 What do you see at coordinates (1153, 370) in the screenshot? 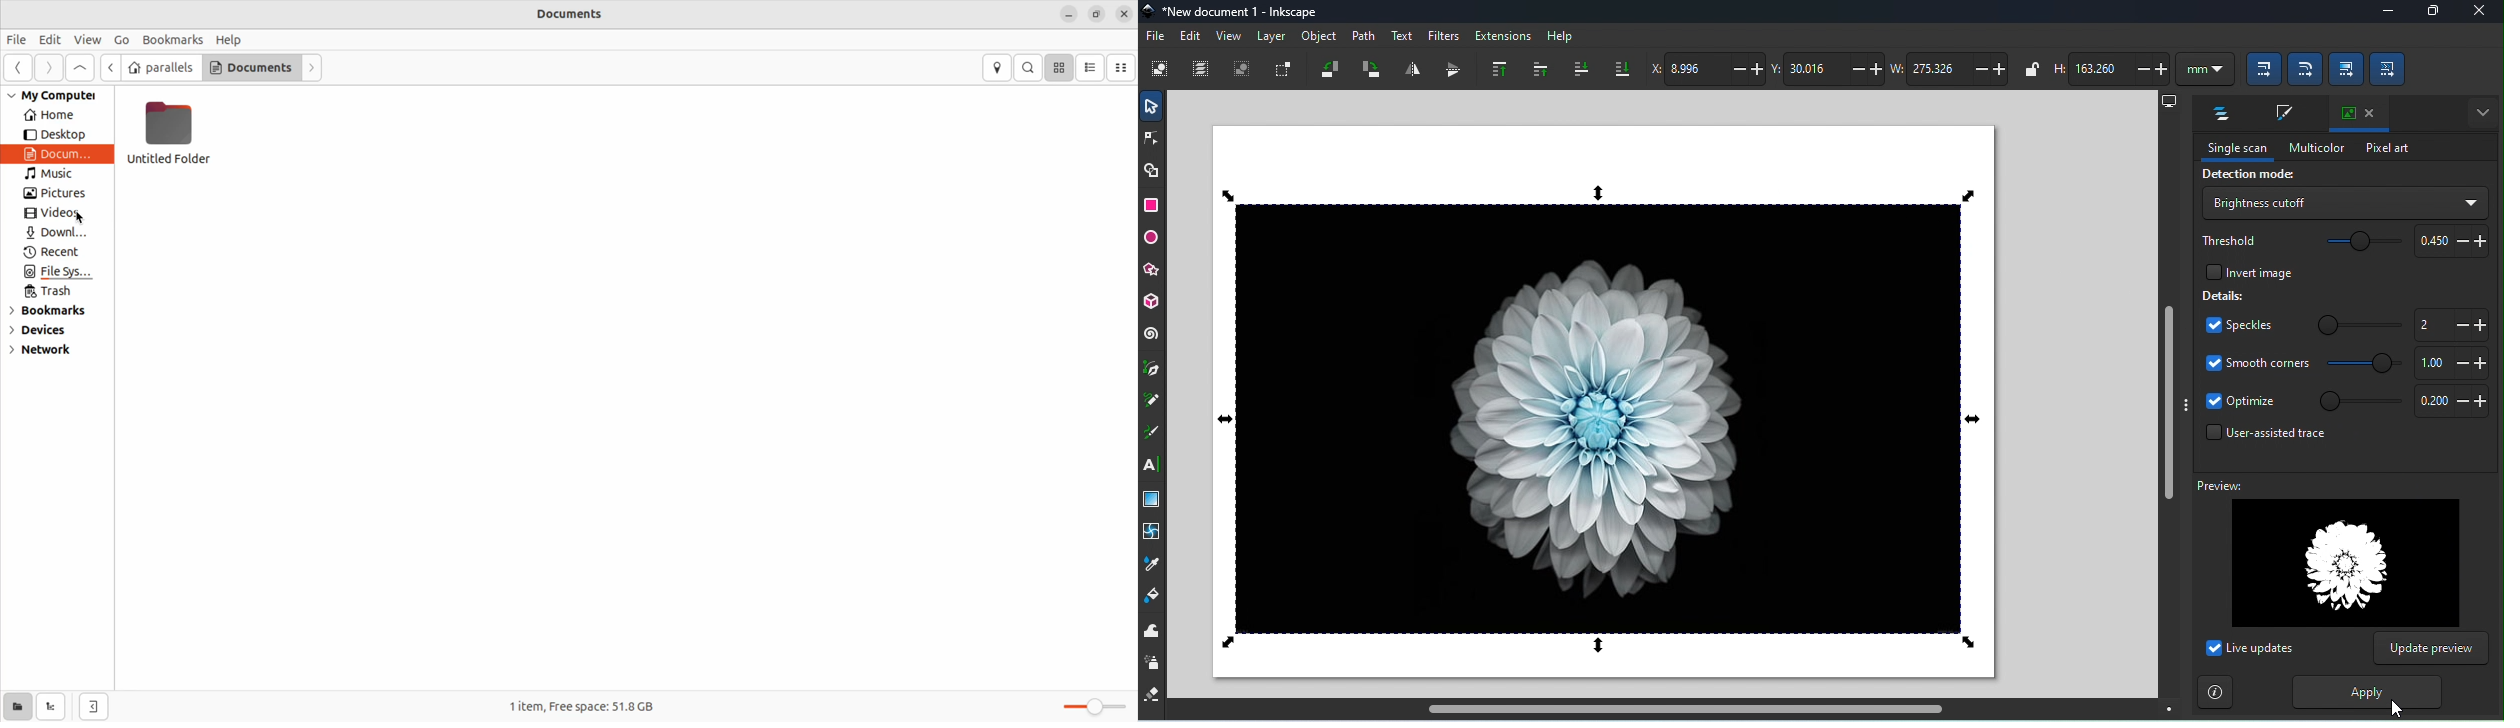
I see `Pen tool` at bounding box center [1153, 370].